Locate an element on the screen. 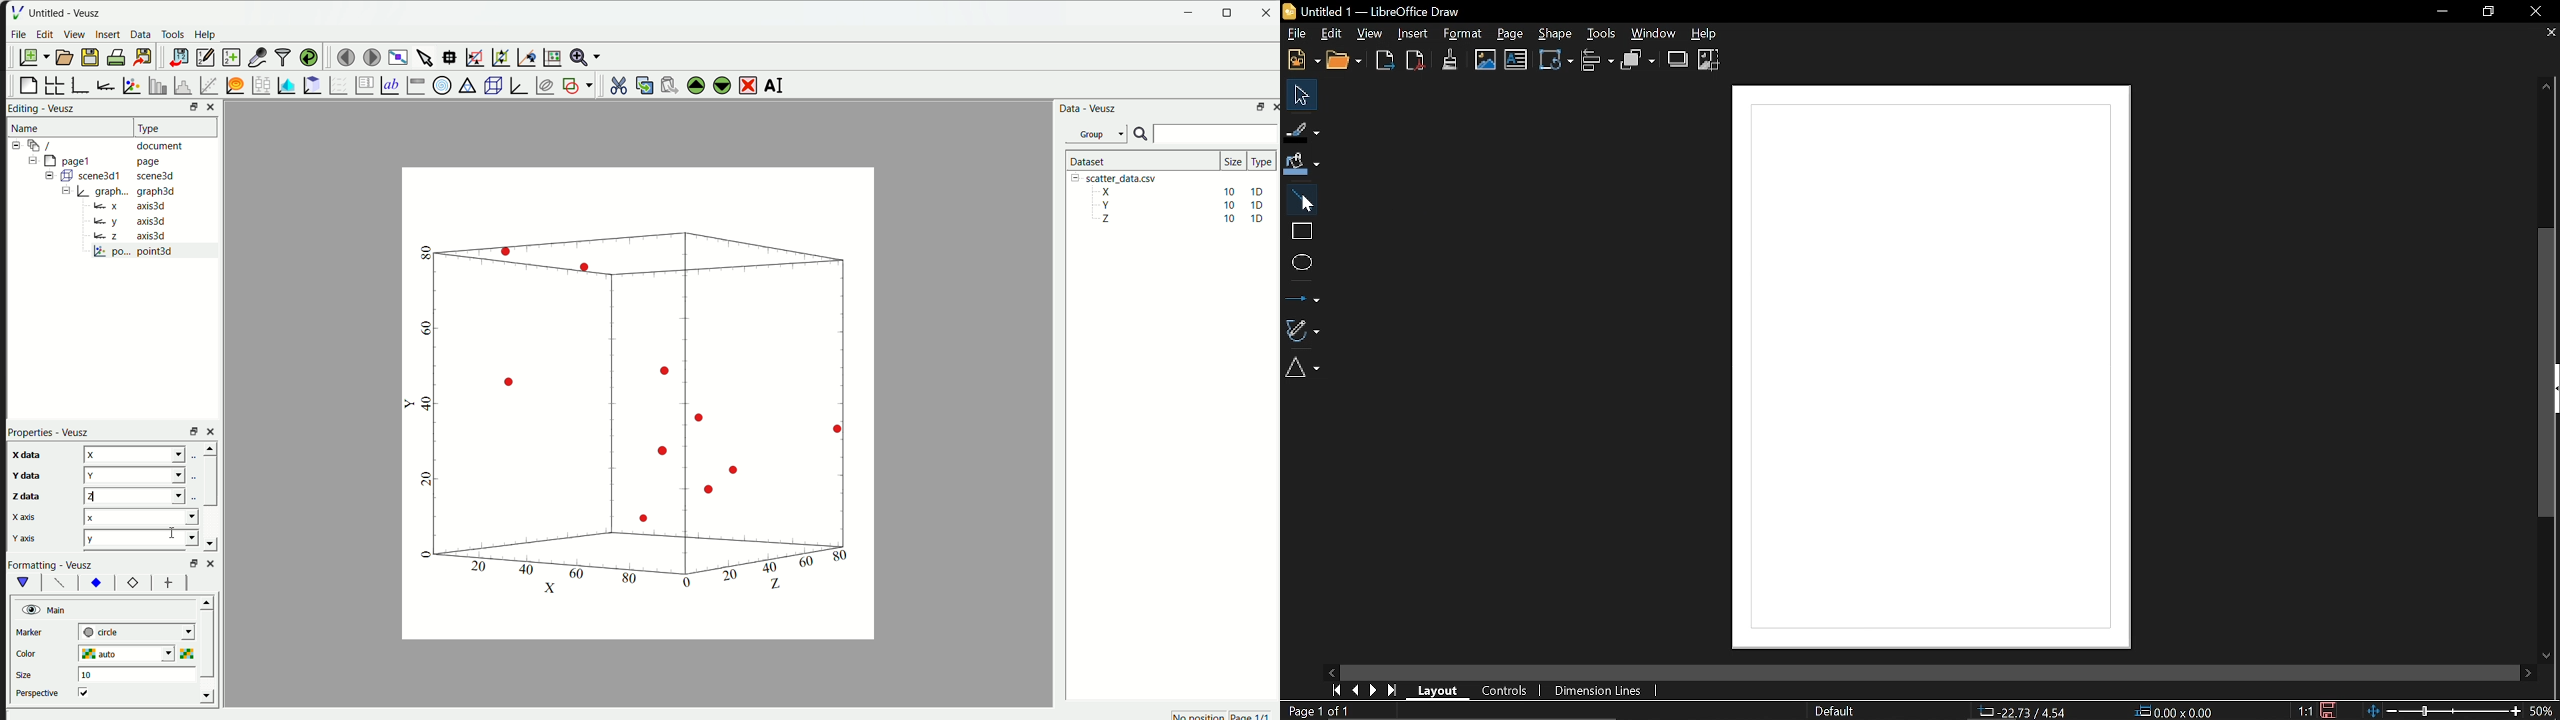  ELlipse is located at coordinates (1301, 262).